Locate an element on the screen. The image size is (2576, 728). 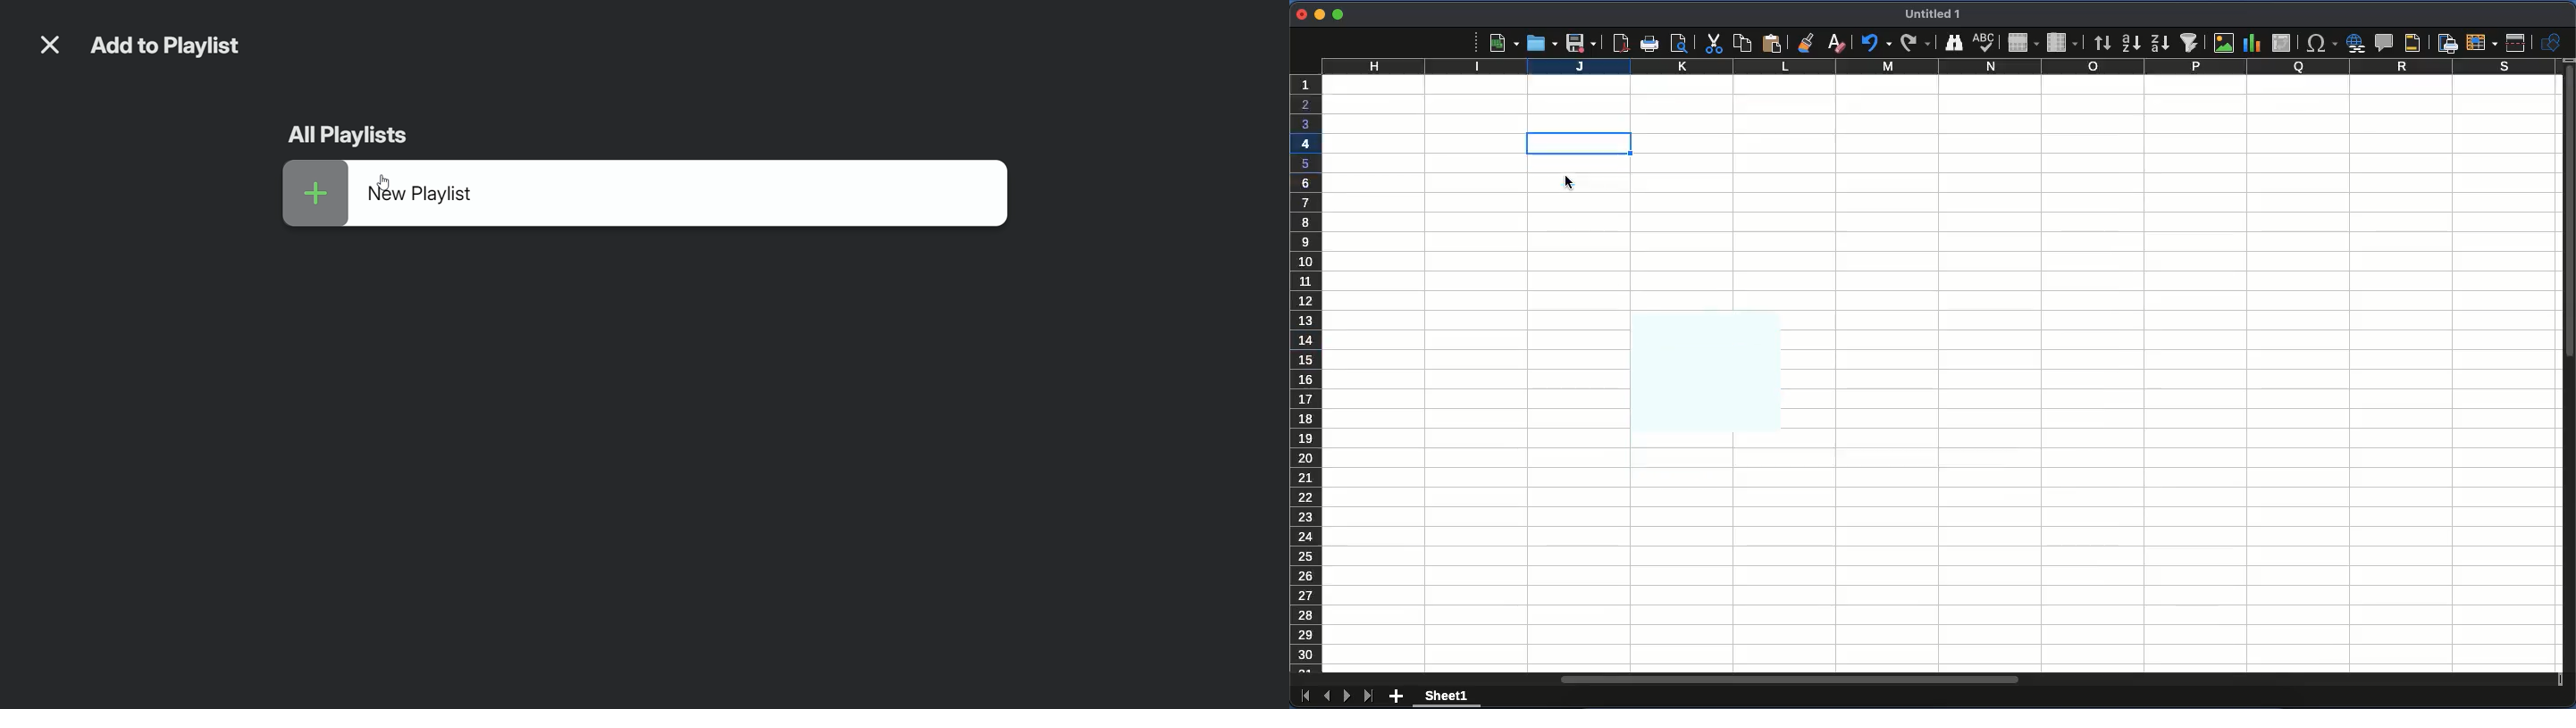
untitled is located at coordinates (1932, 13).